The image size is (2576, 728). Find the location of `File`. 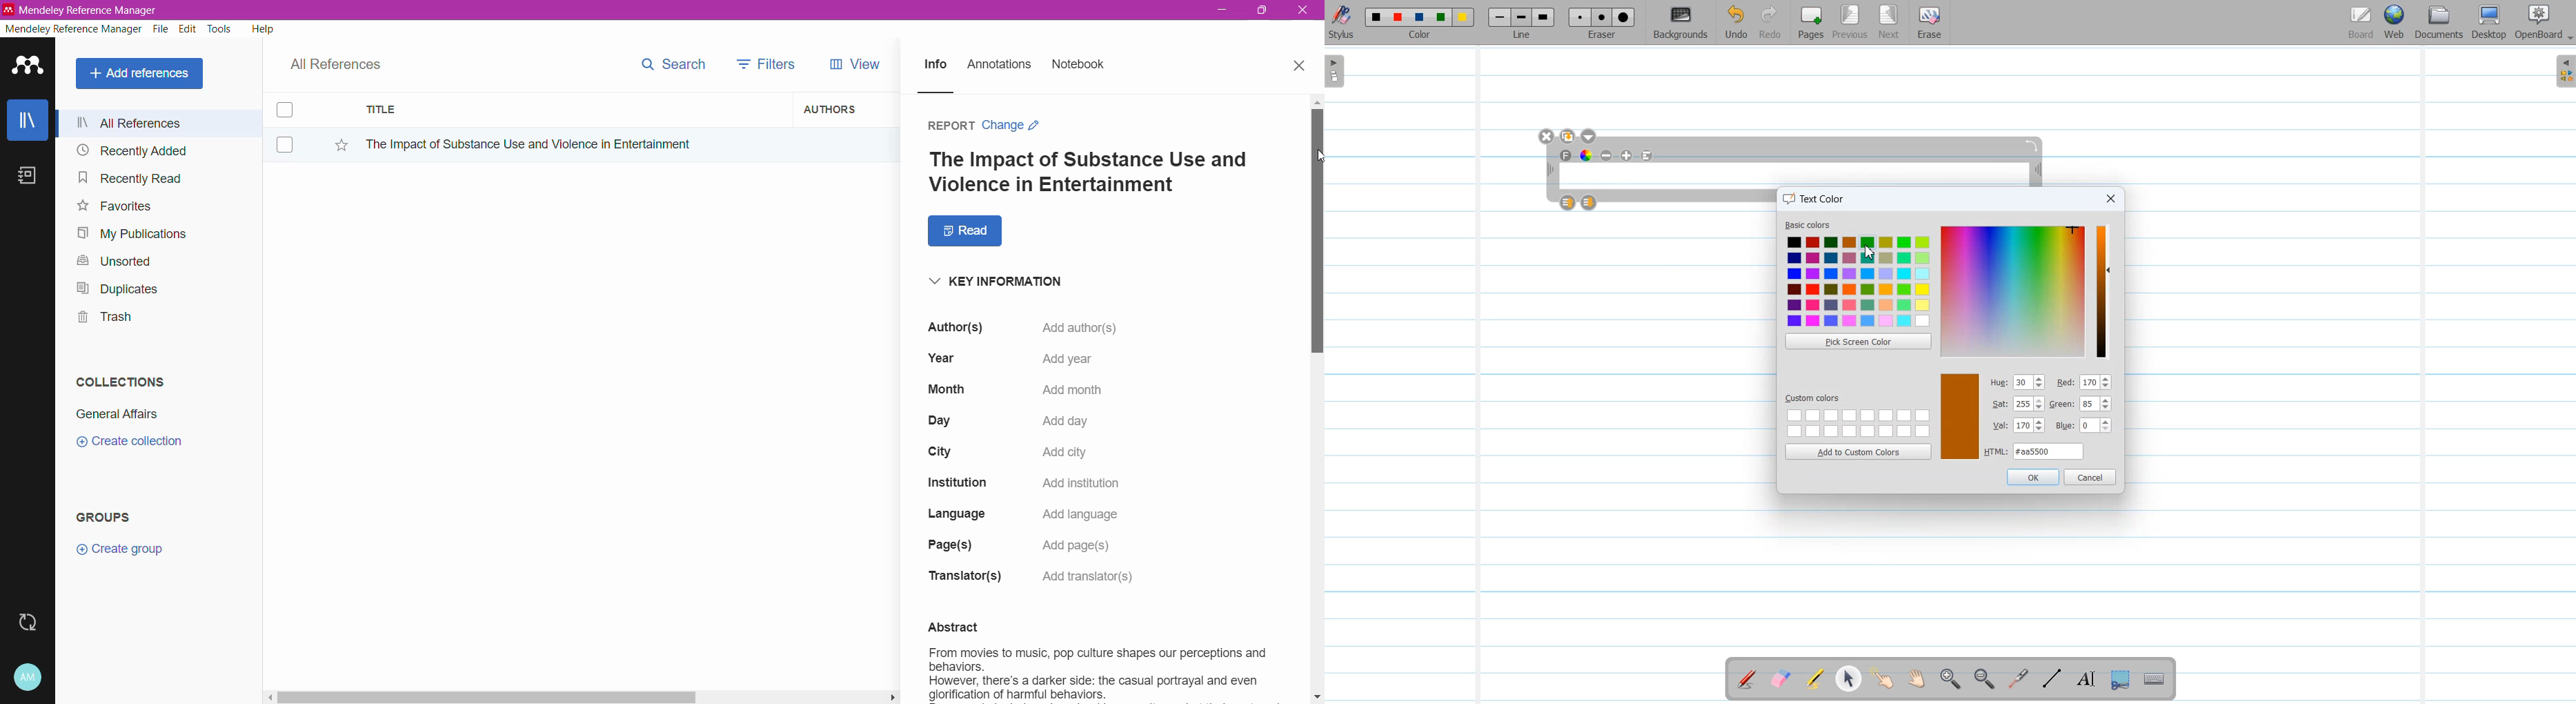

File is located at coordinates (161, 30).